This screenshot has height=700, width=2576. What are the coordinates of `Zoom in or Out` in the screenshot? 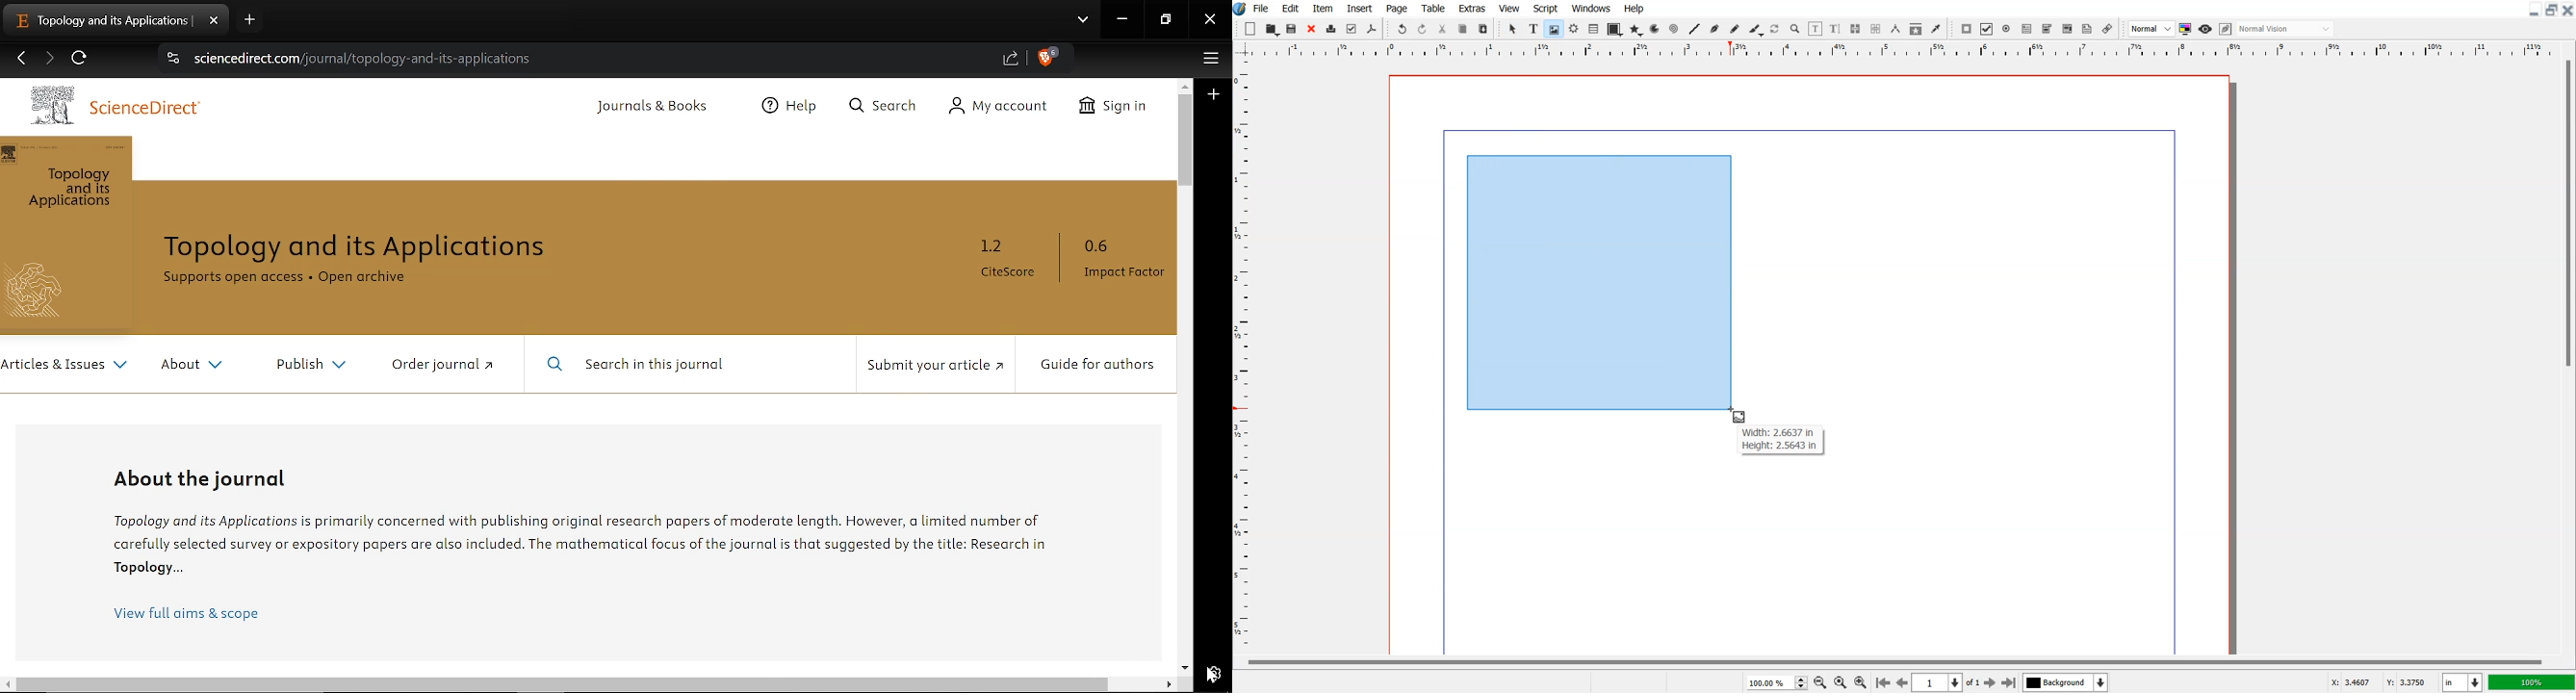 It's located at (1796, 29).